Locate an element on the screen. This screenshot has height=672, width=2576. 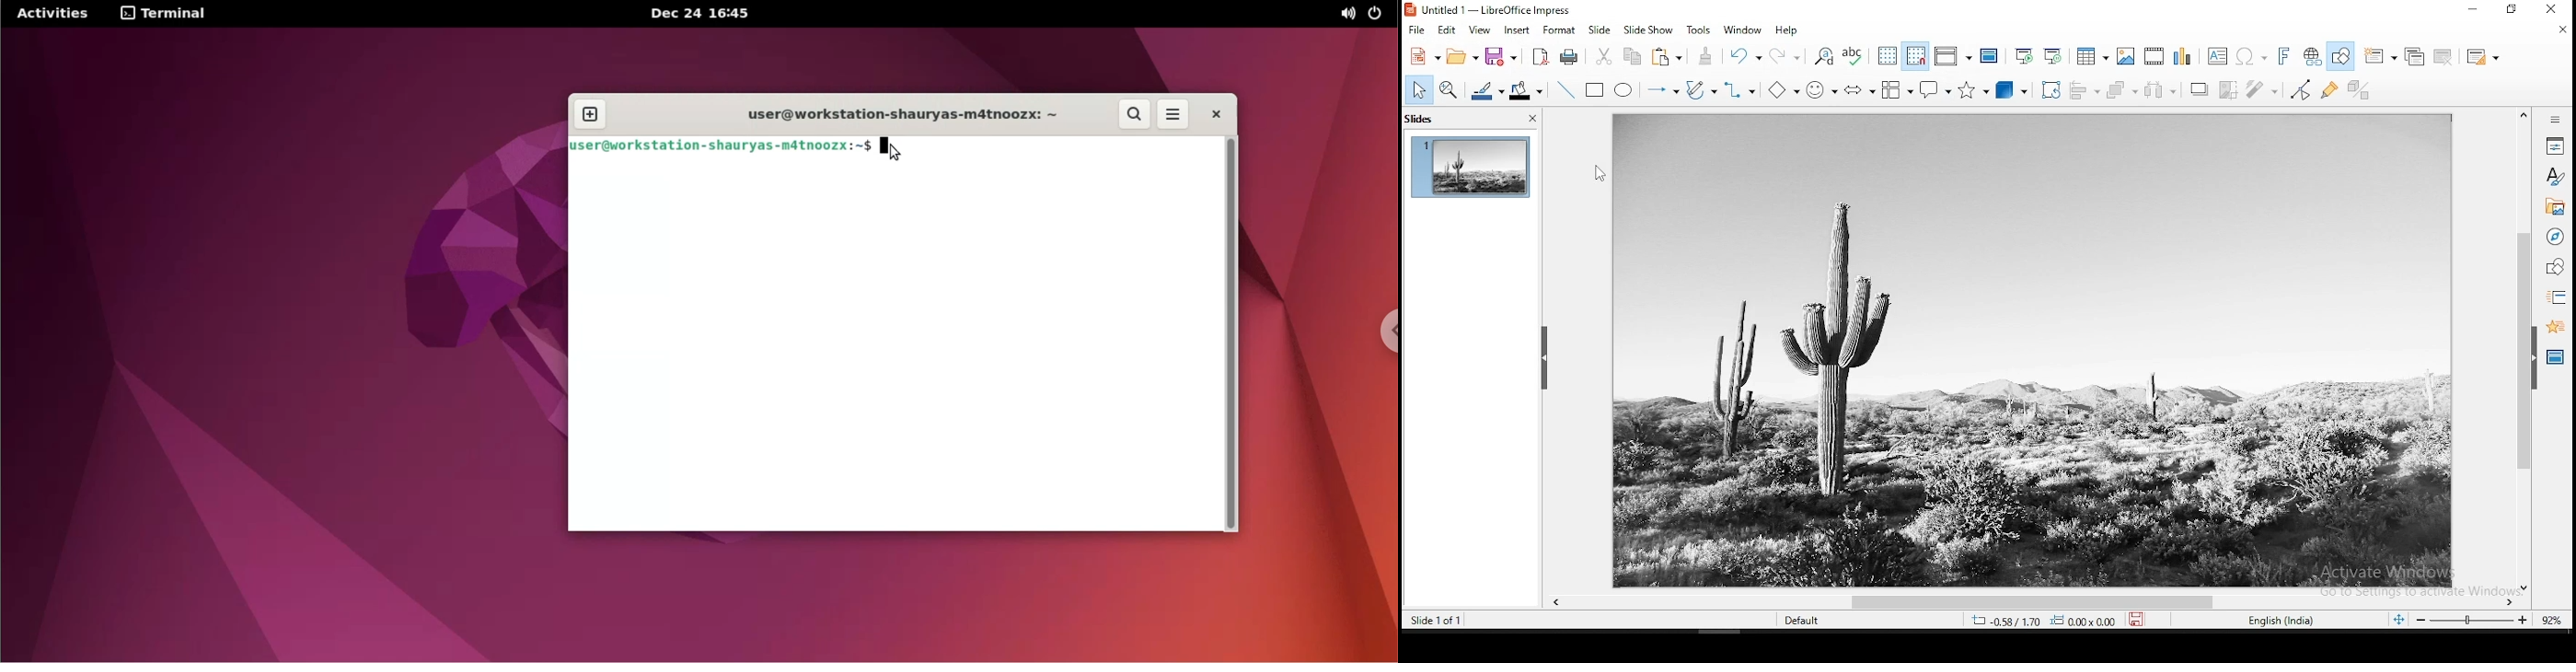
edit is located at coordinates (1447, 29).